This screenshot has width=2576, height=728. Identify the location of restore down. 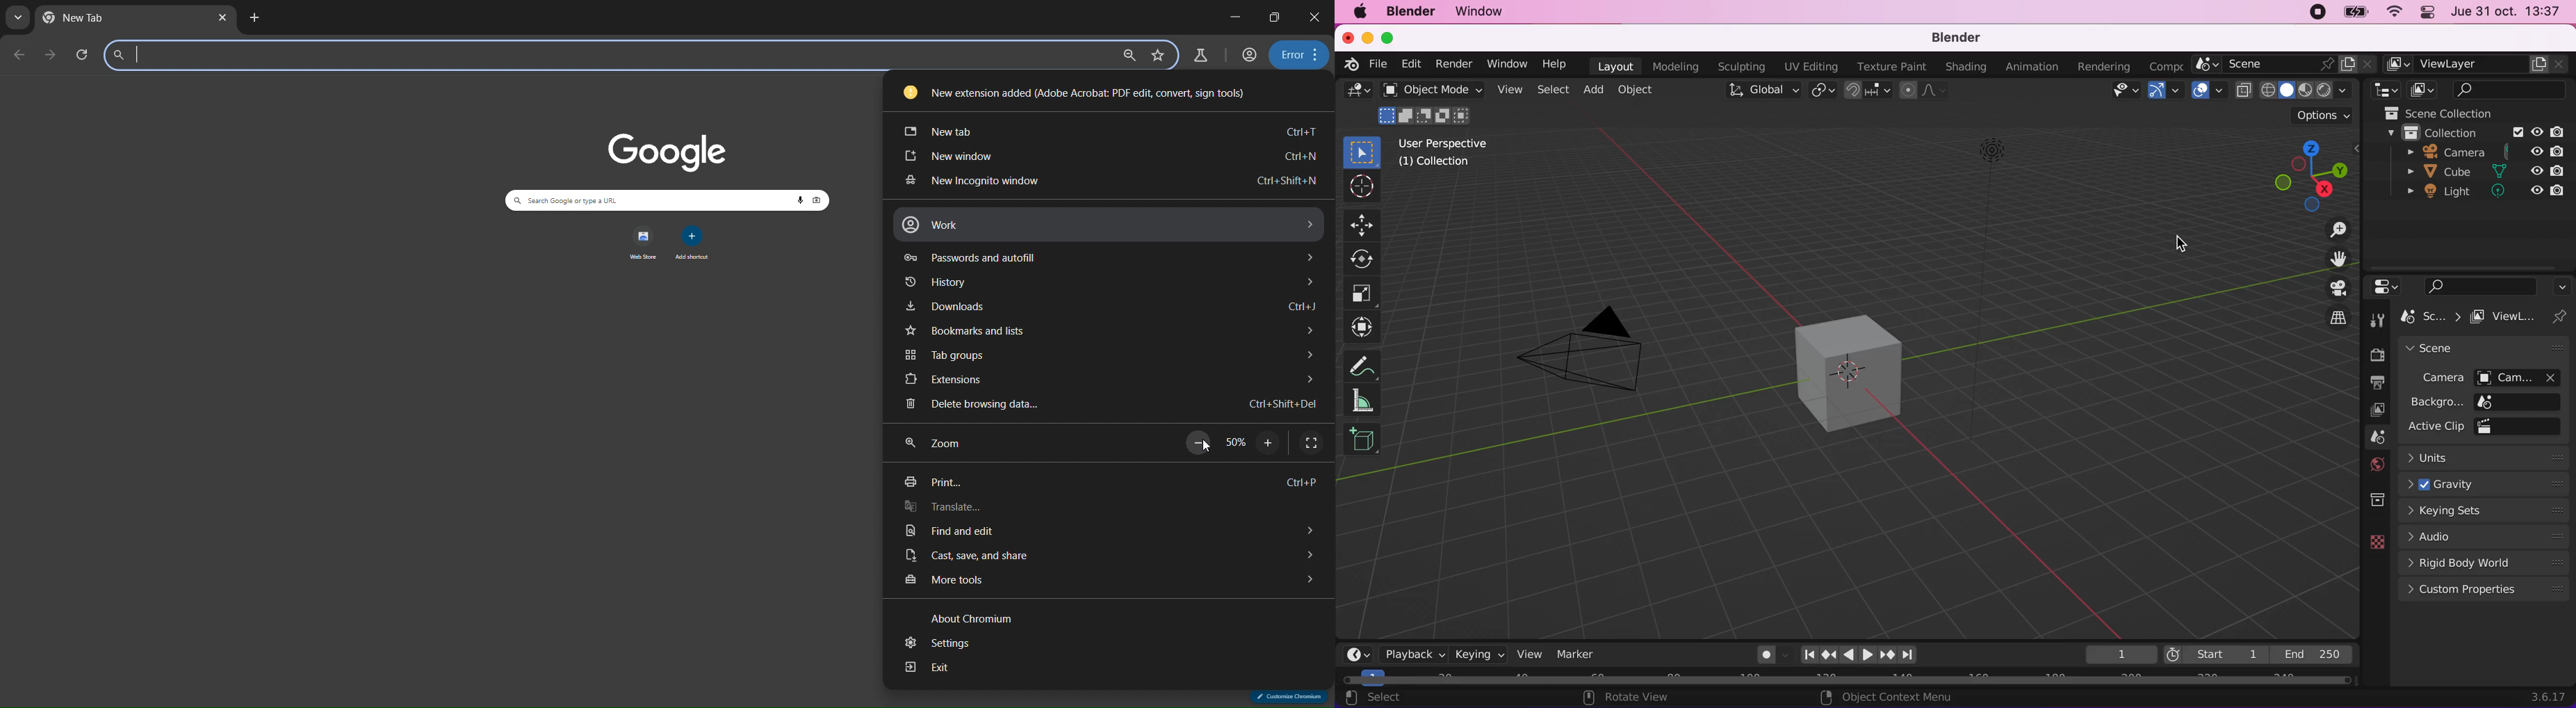
(1275, 17).